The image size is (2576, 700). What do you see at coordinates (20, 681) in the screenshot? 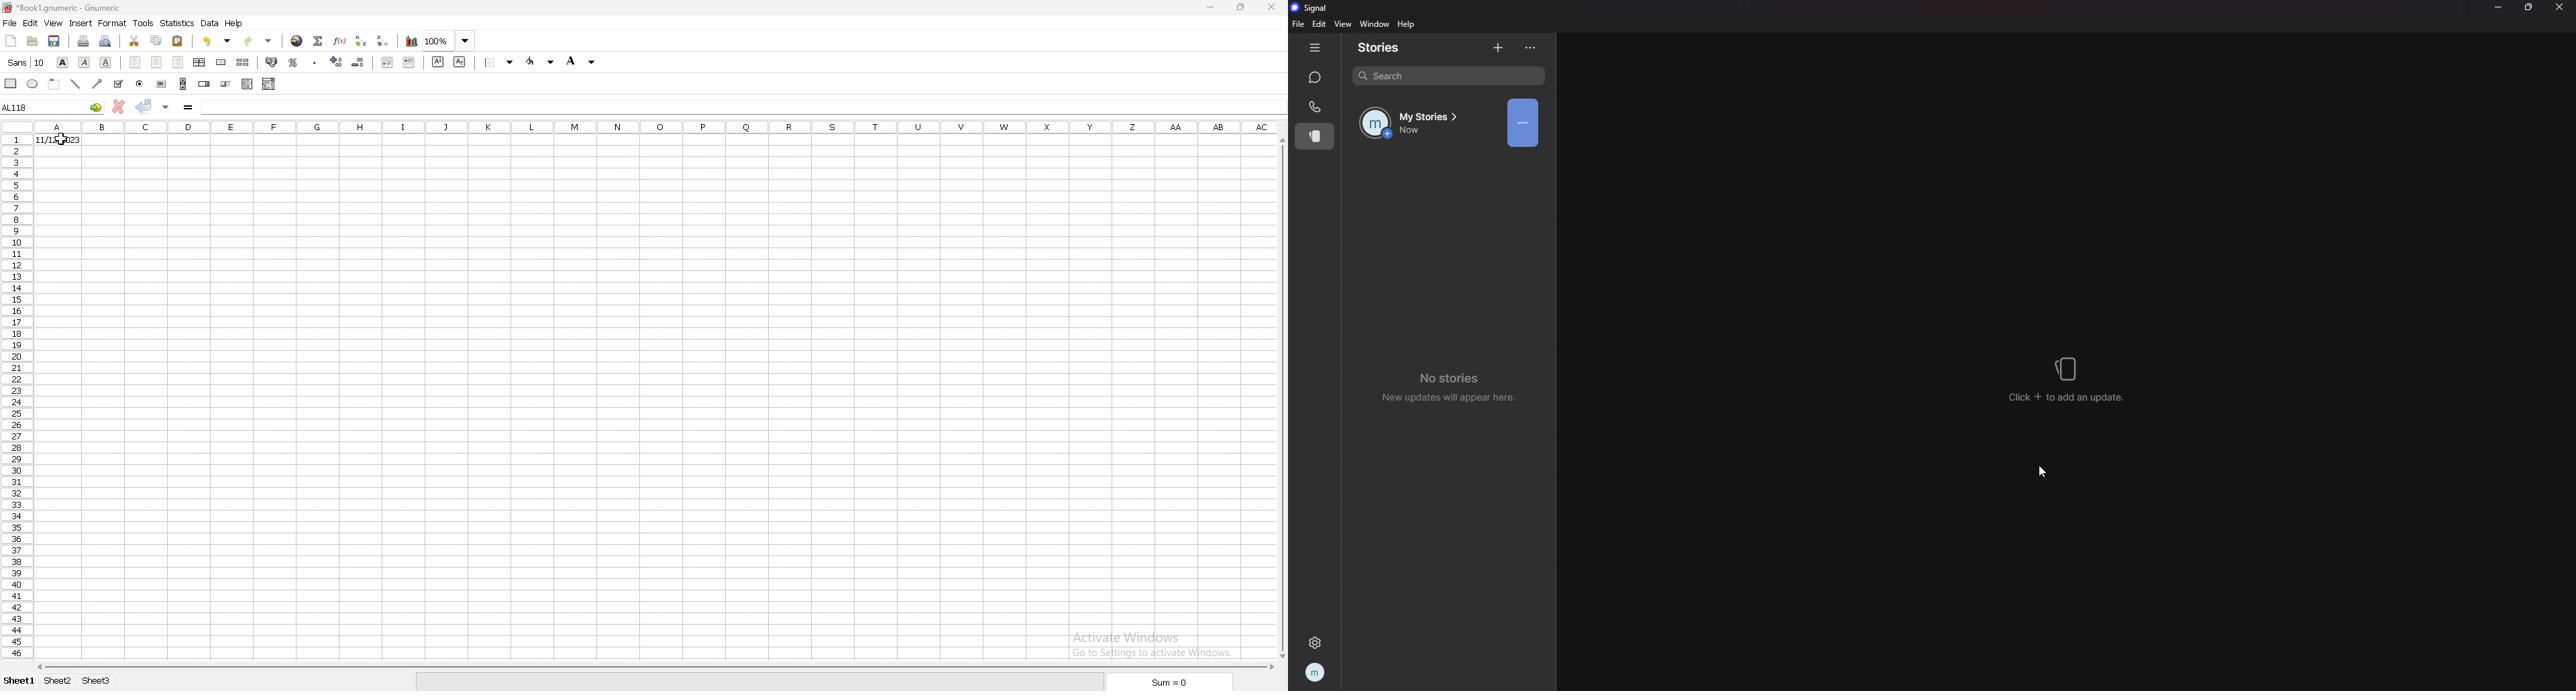
I see `sheet 1` at bounding box center [20, 681].